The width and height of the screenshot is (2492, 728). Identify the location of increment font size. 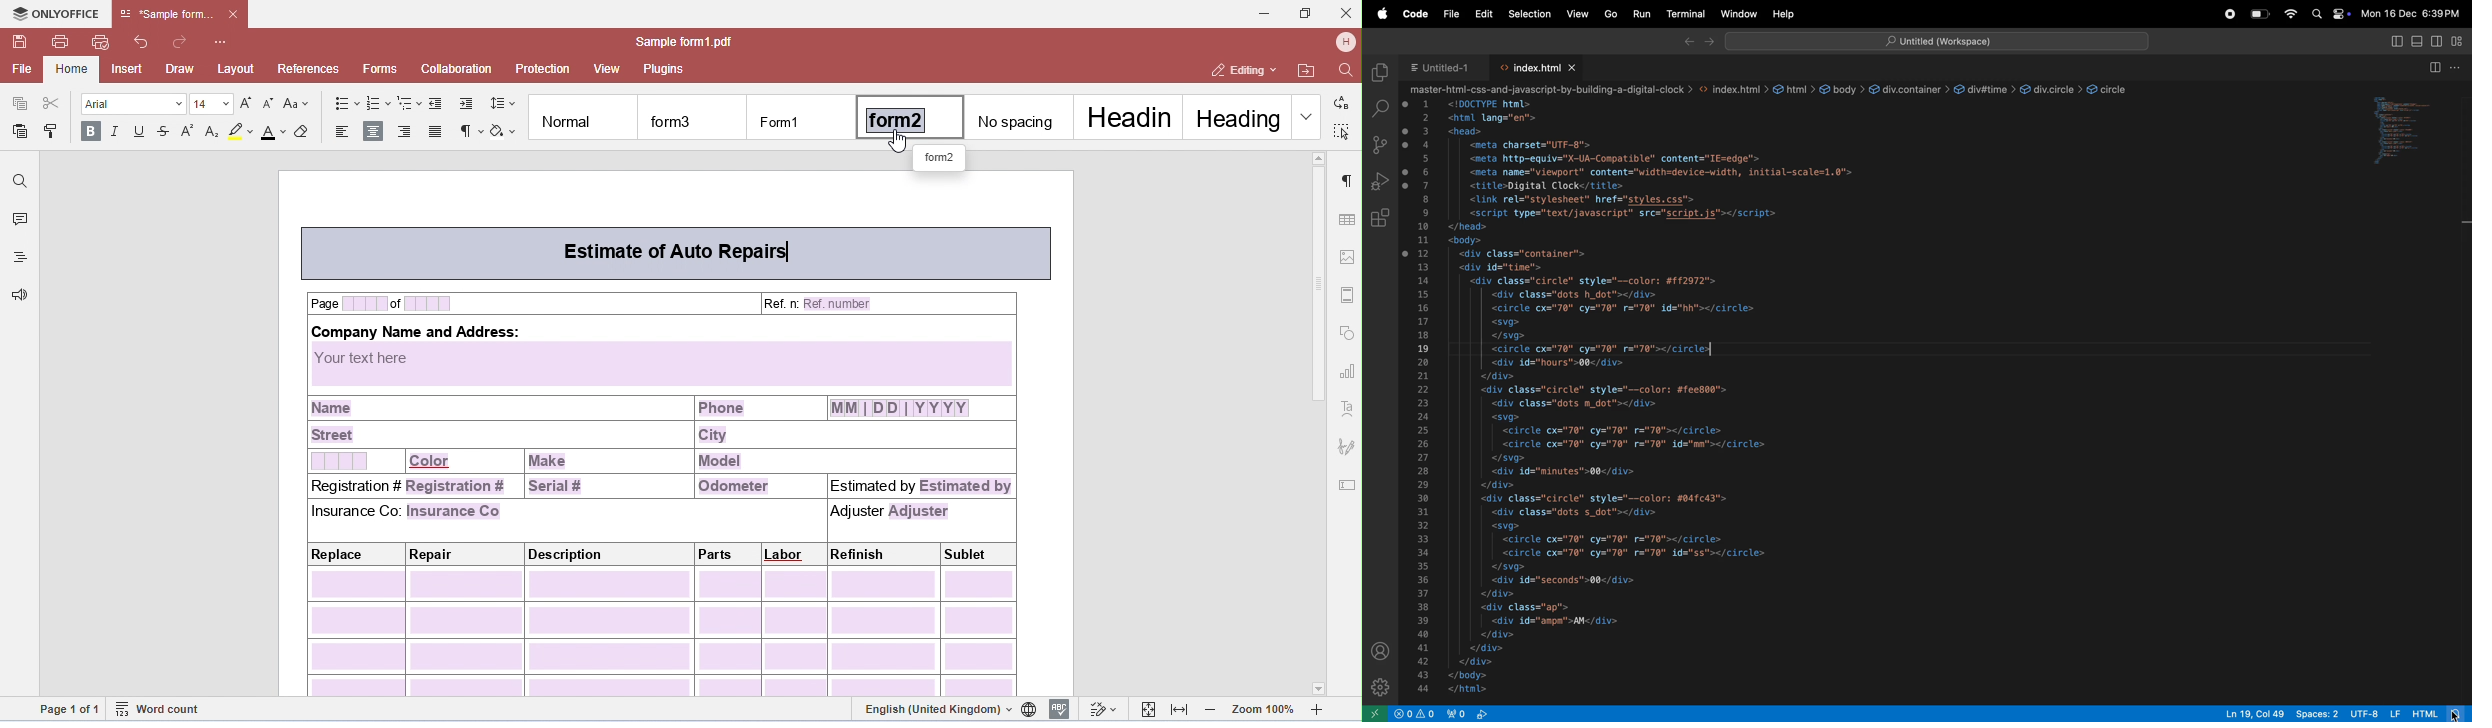
(251, 103).